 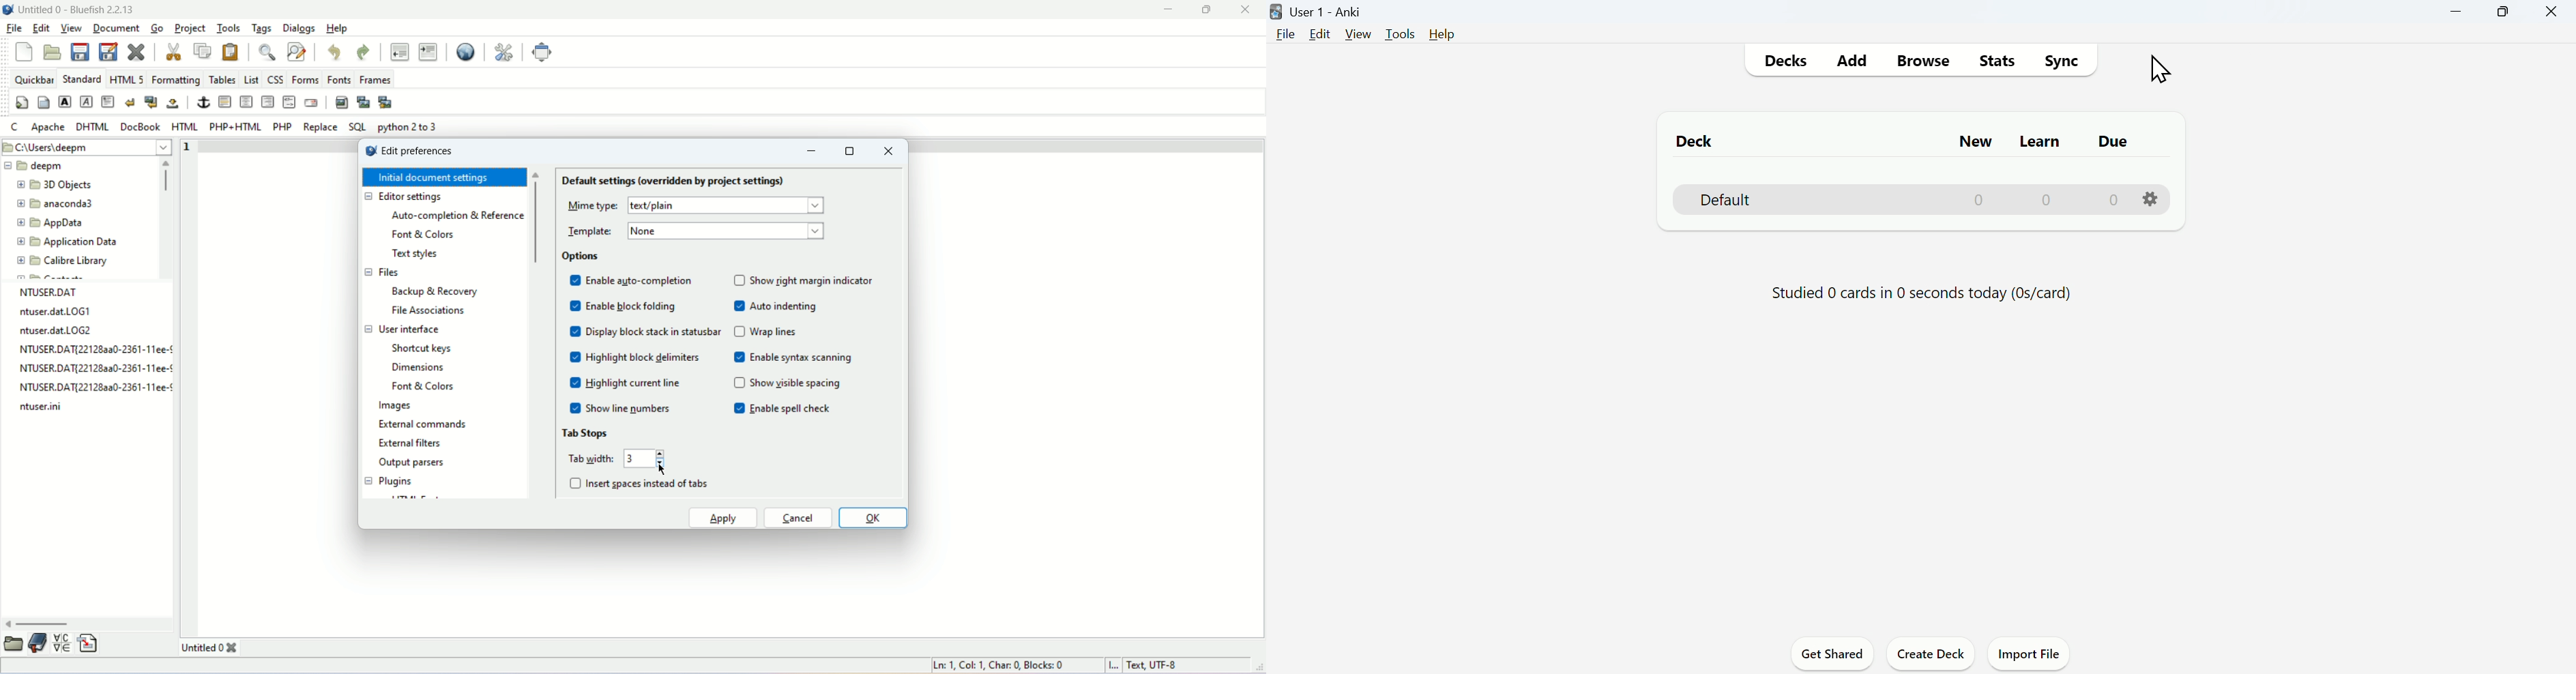 What do you see at coordinates (2553, 14) in the screenshot?
I see `Close` at bounding box center [2553, 14].